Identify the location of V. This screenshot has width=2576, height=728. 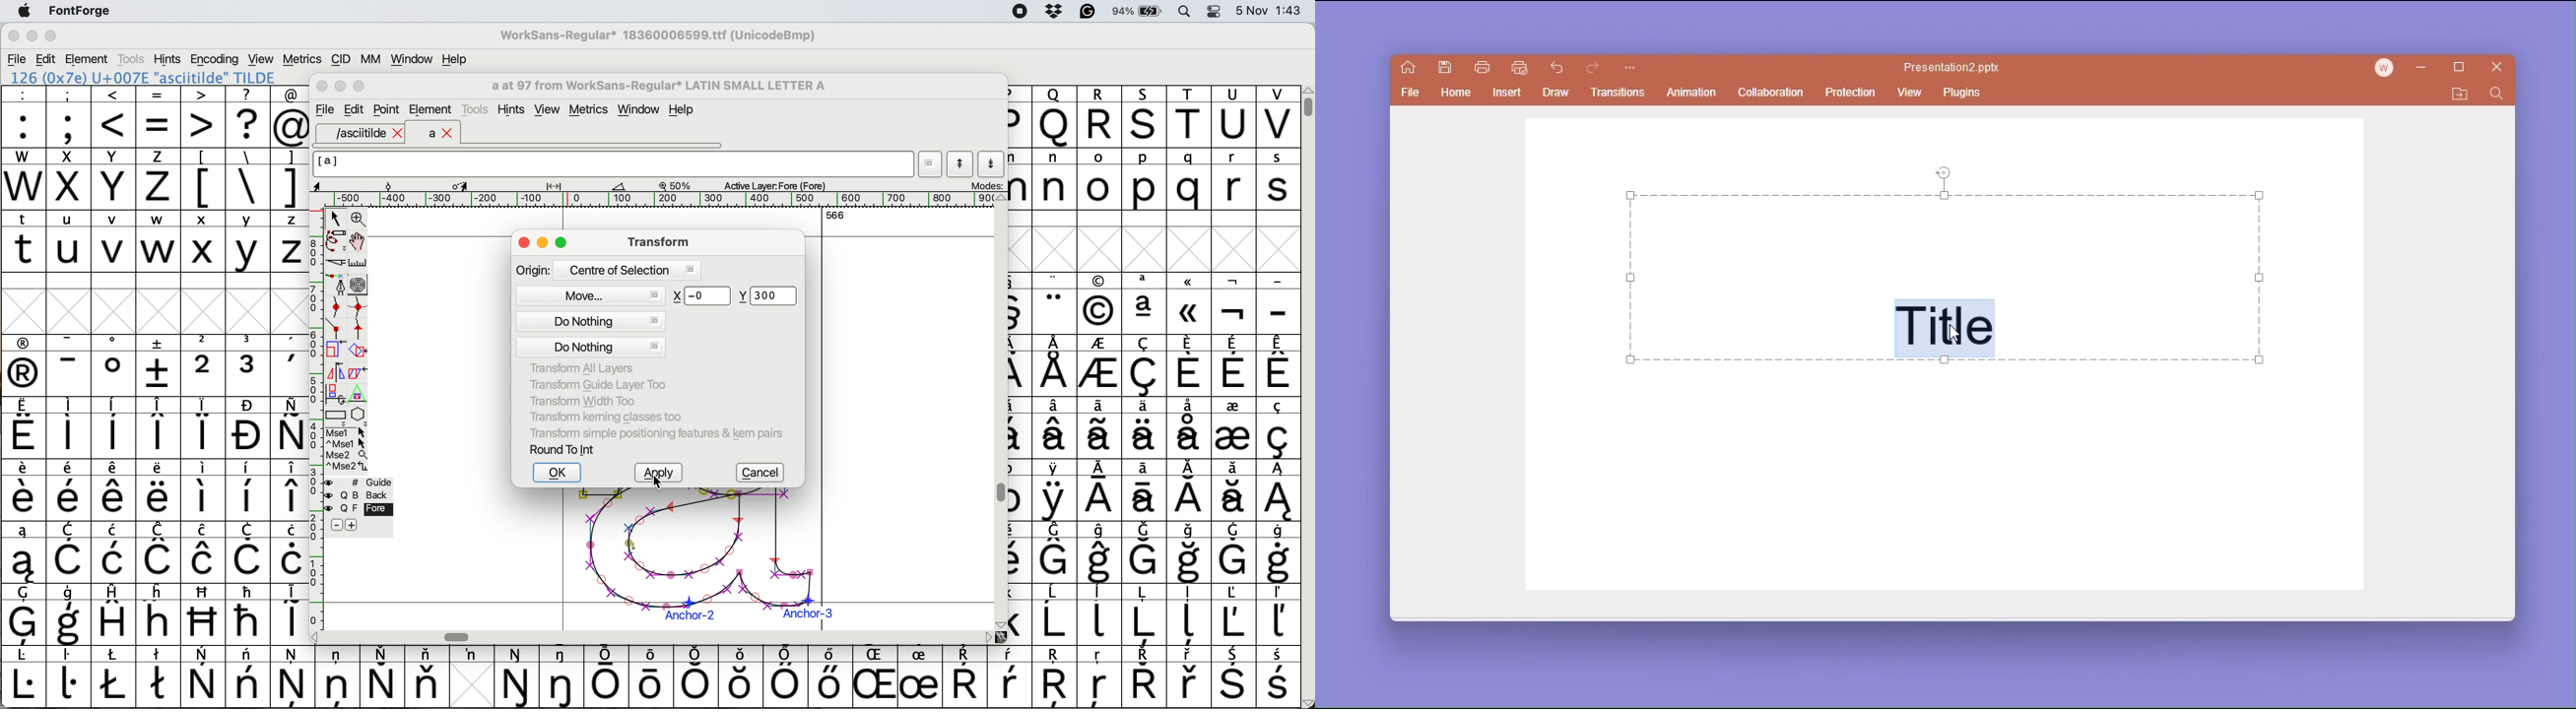
(1279, 117).